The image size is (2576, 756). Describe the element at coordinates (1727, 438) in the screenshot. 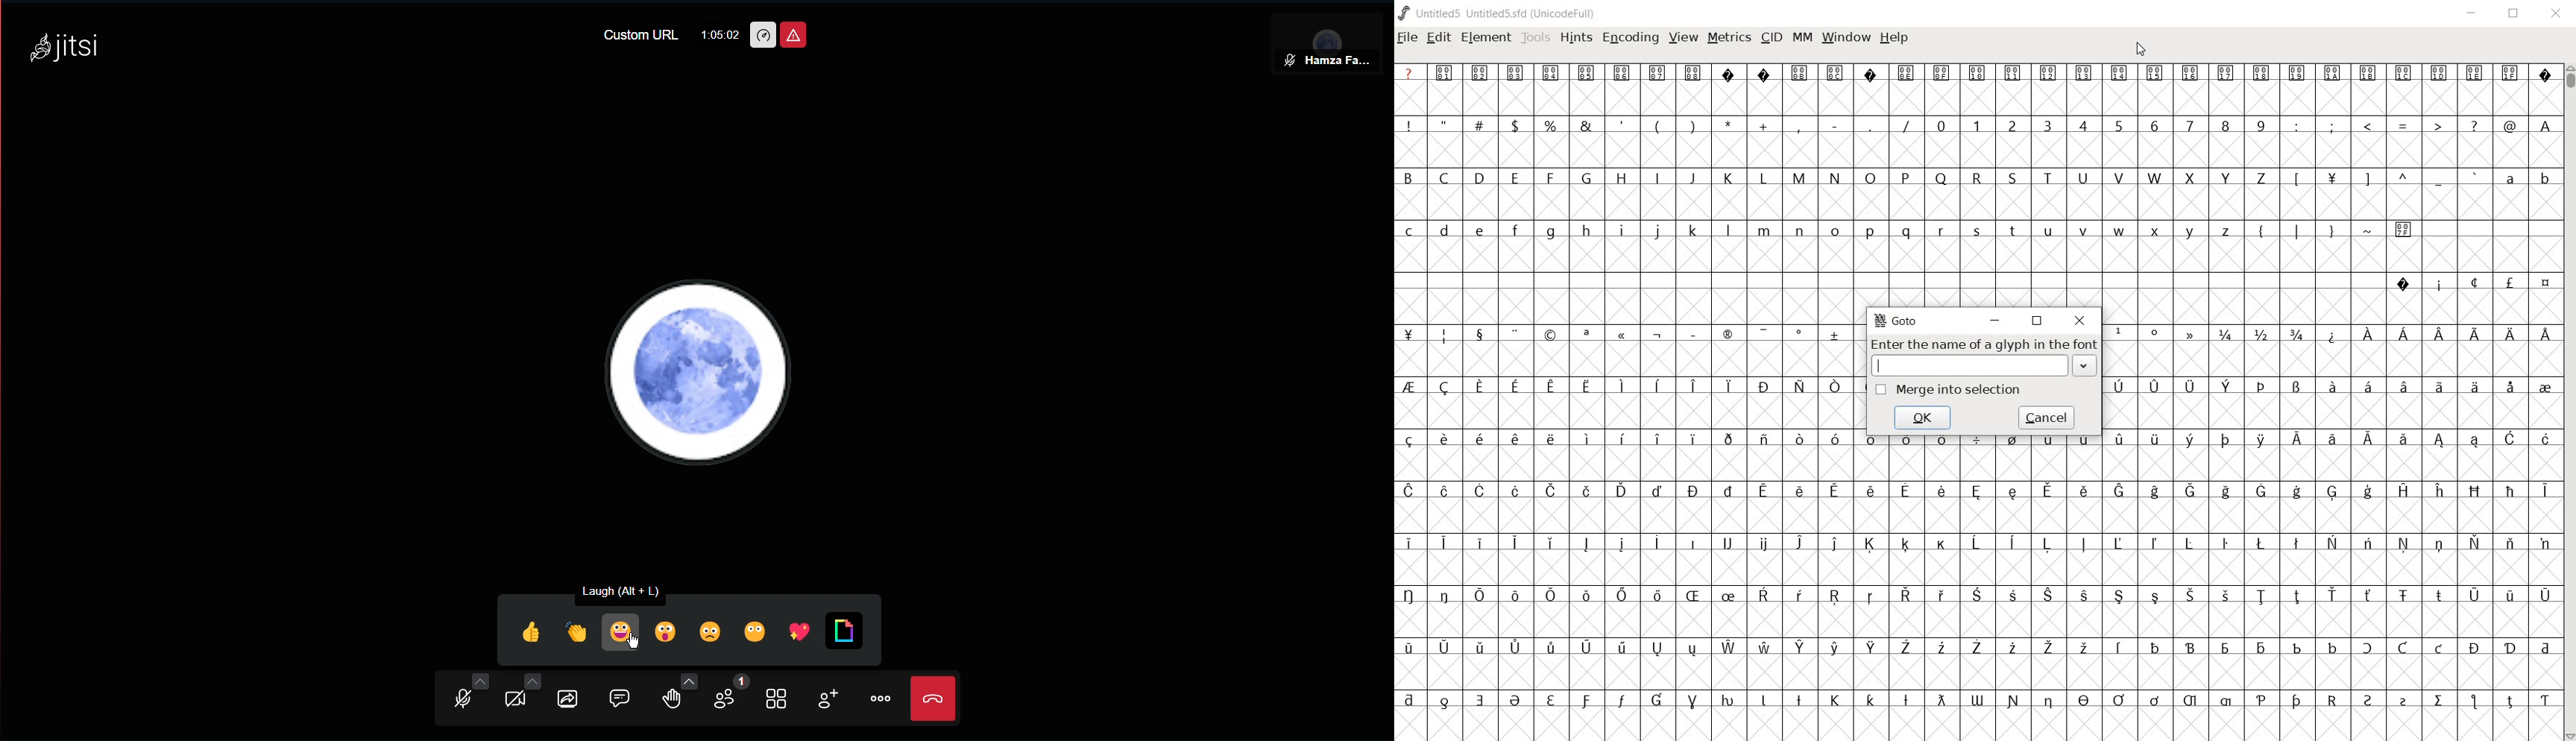

I see `Symbol` at that location.